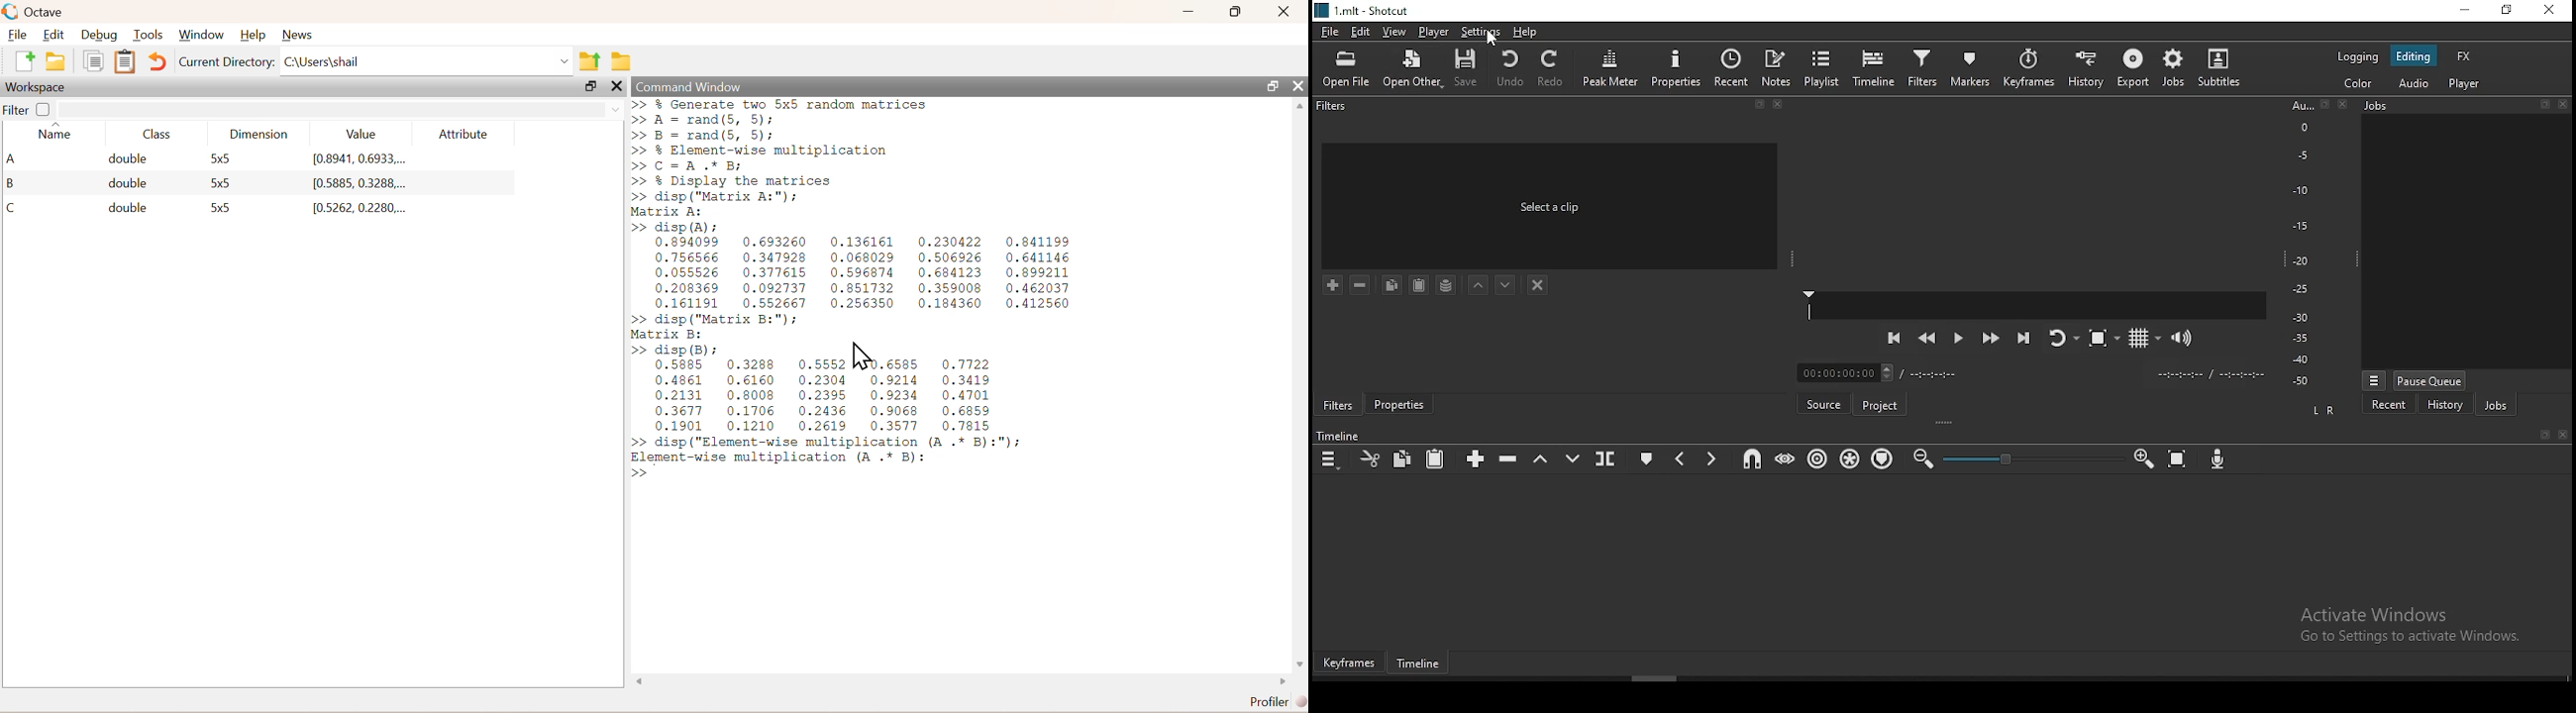  I want to click on color, so click(2355, 84).